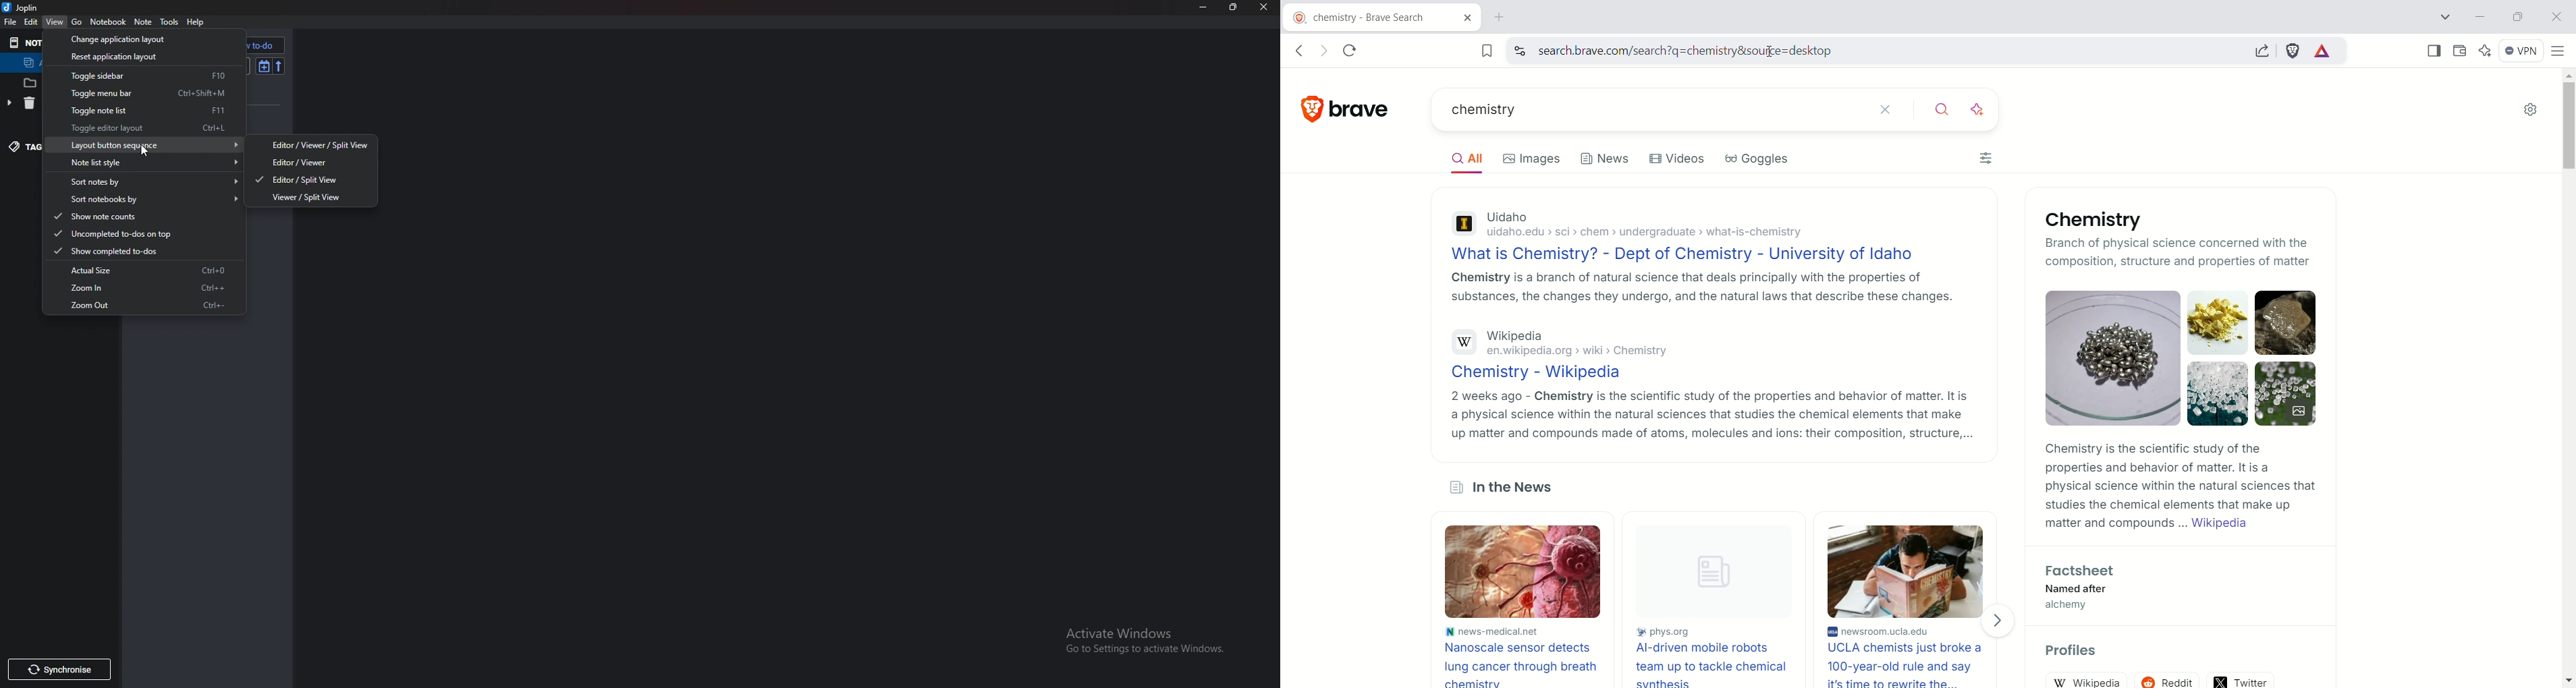 The image size is (2576, 700). I want to click on wikipedia, so click(2085, 679).